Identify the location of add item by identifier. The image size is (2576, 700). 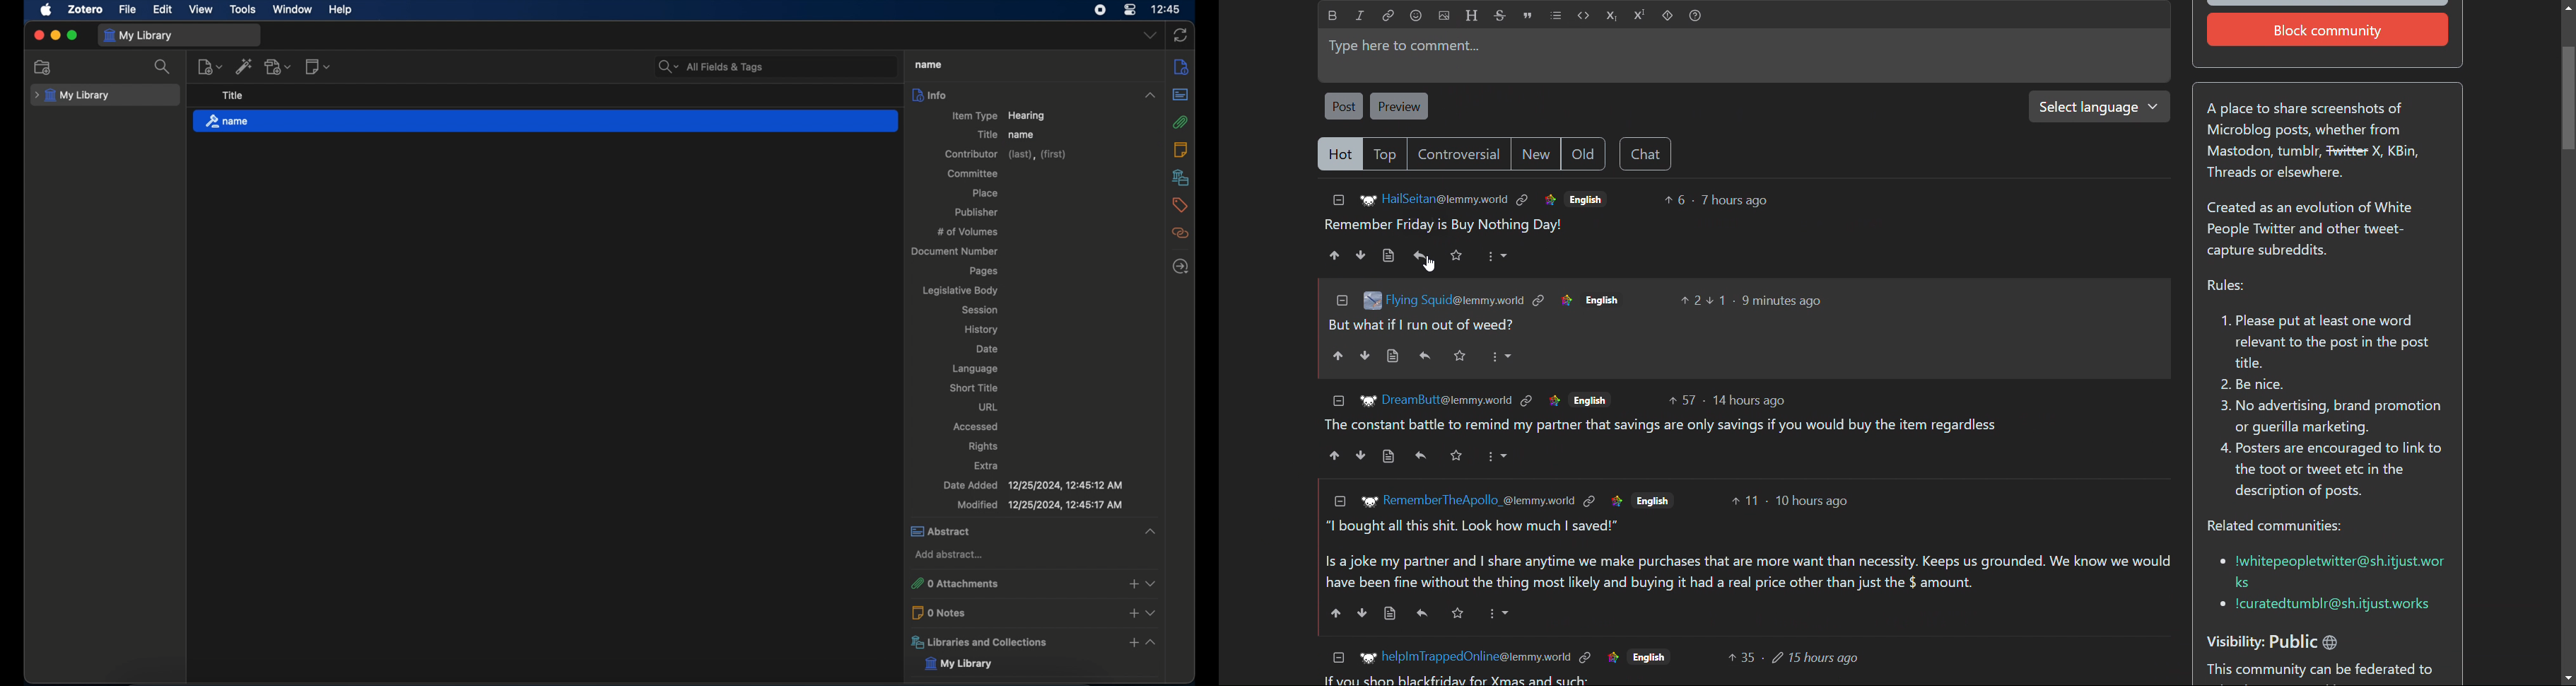
(244, 66).